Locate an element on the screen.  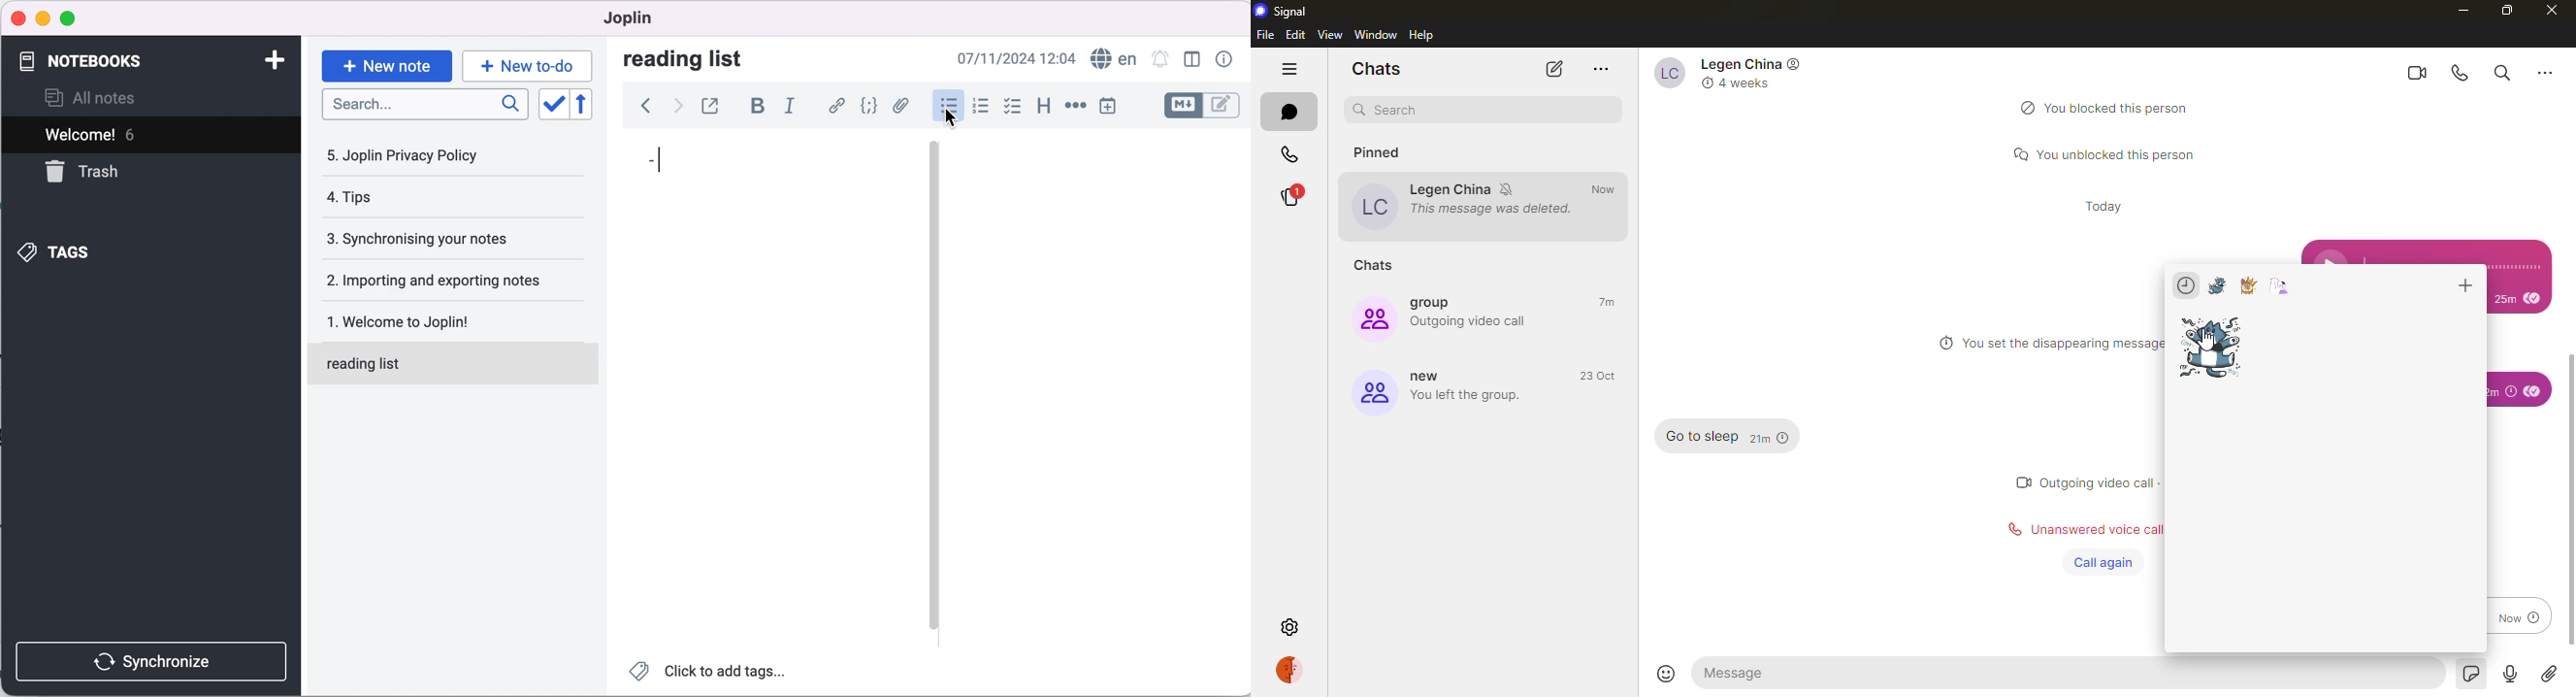
chats is located at coordinates (1379, 69).